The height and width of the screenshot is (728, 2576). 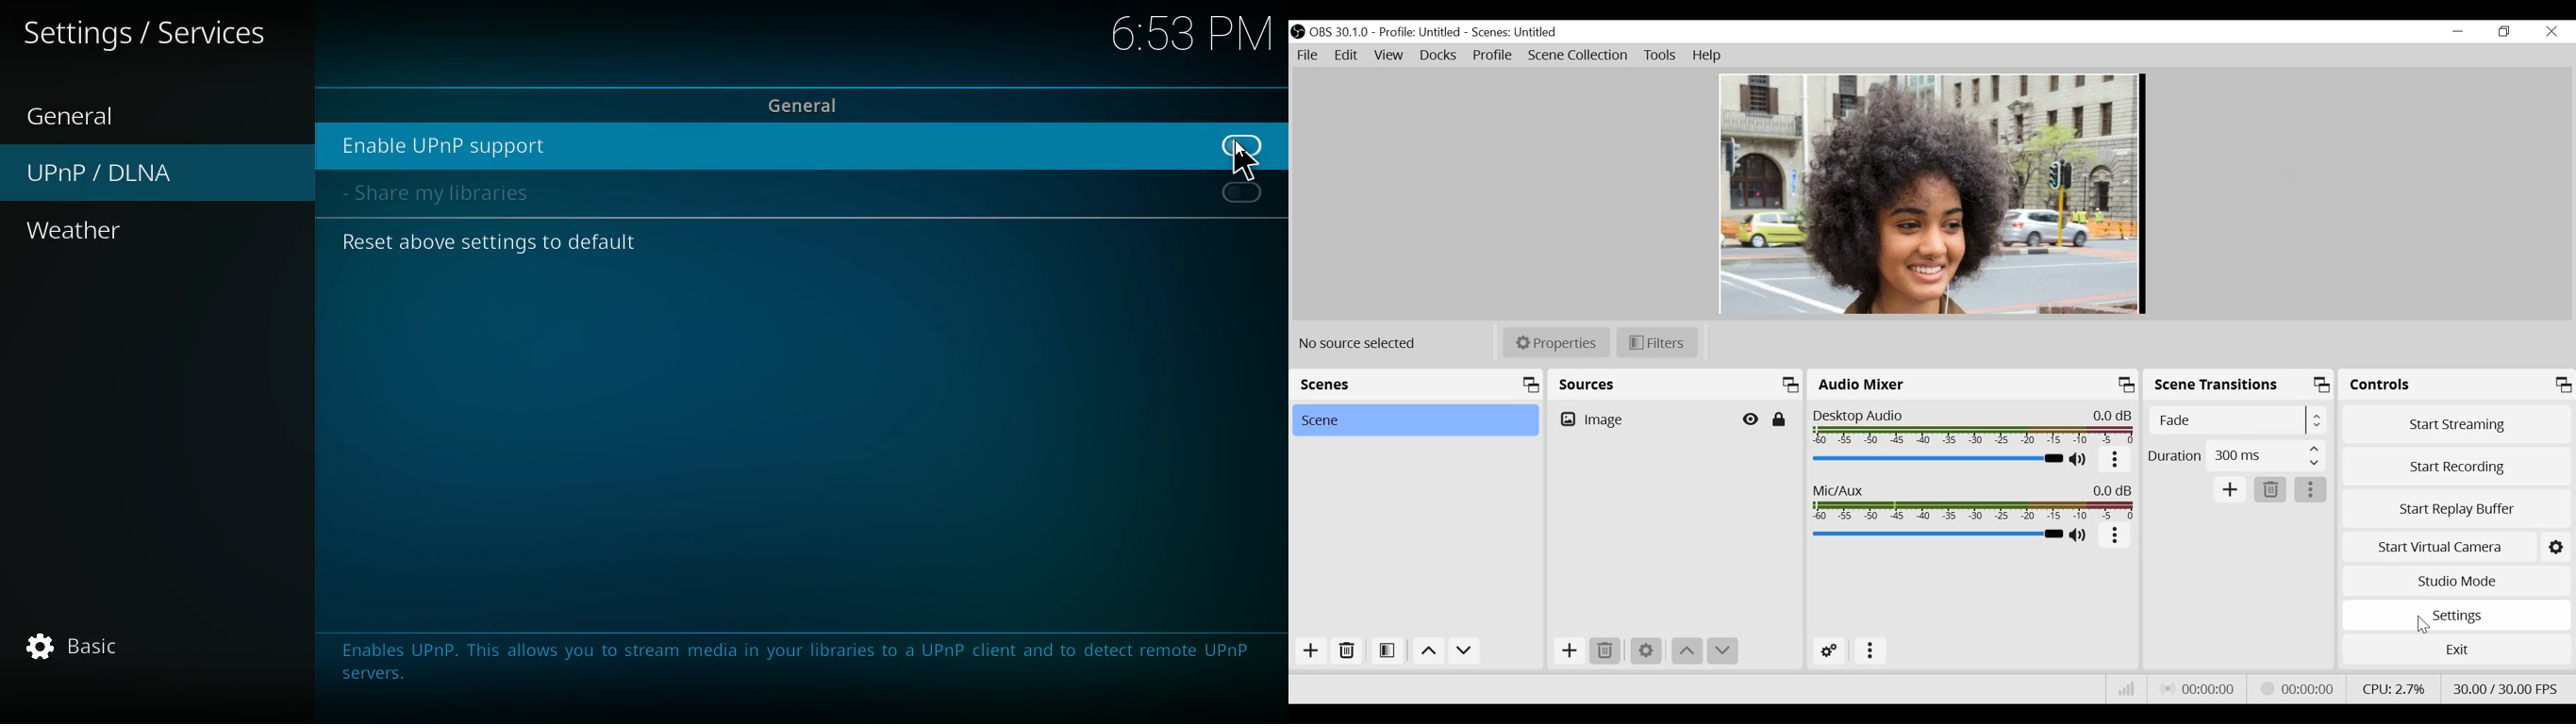 I want to click on Settings, so click(x=2457, y=615).